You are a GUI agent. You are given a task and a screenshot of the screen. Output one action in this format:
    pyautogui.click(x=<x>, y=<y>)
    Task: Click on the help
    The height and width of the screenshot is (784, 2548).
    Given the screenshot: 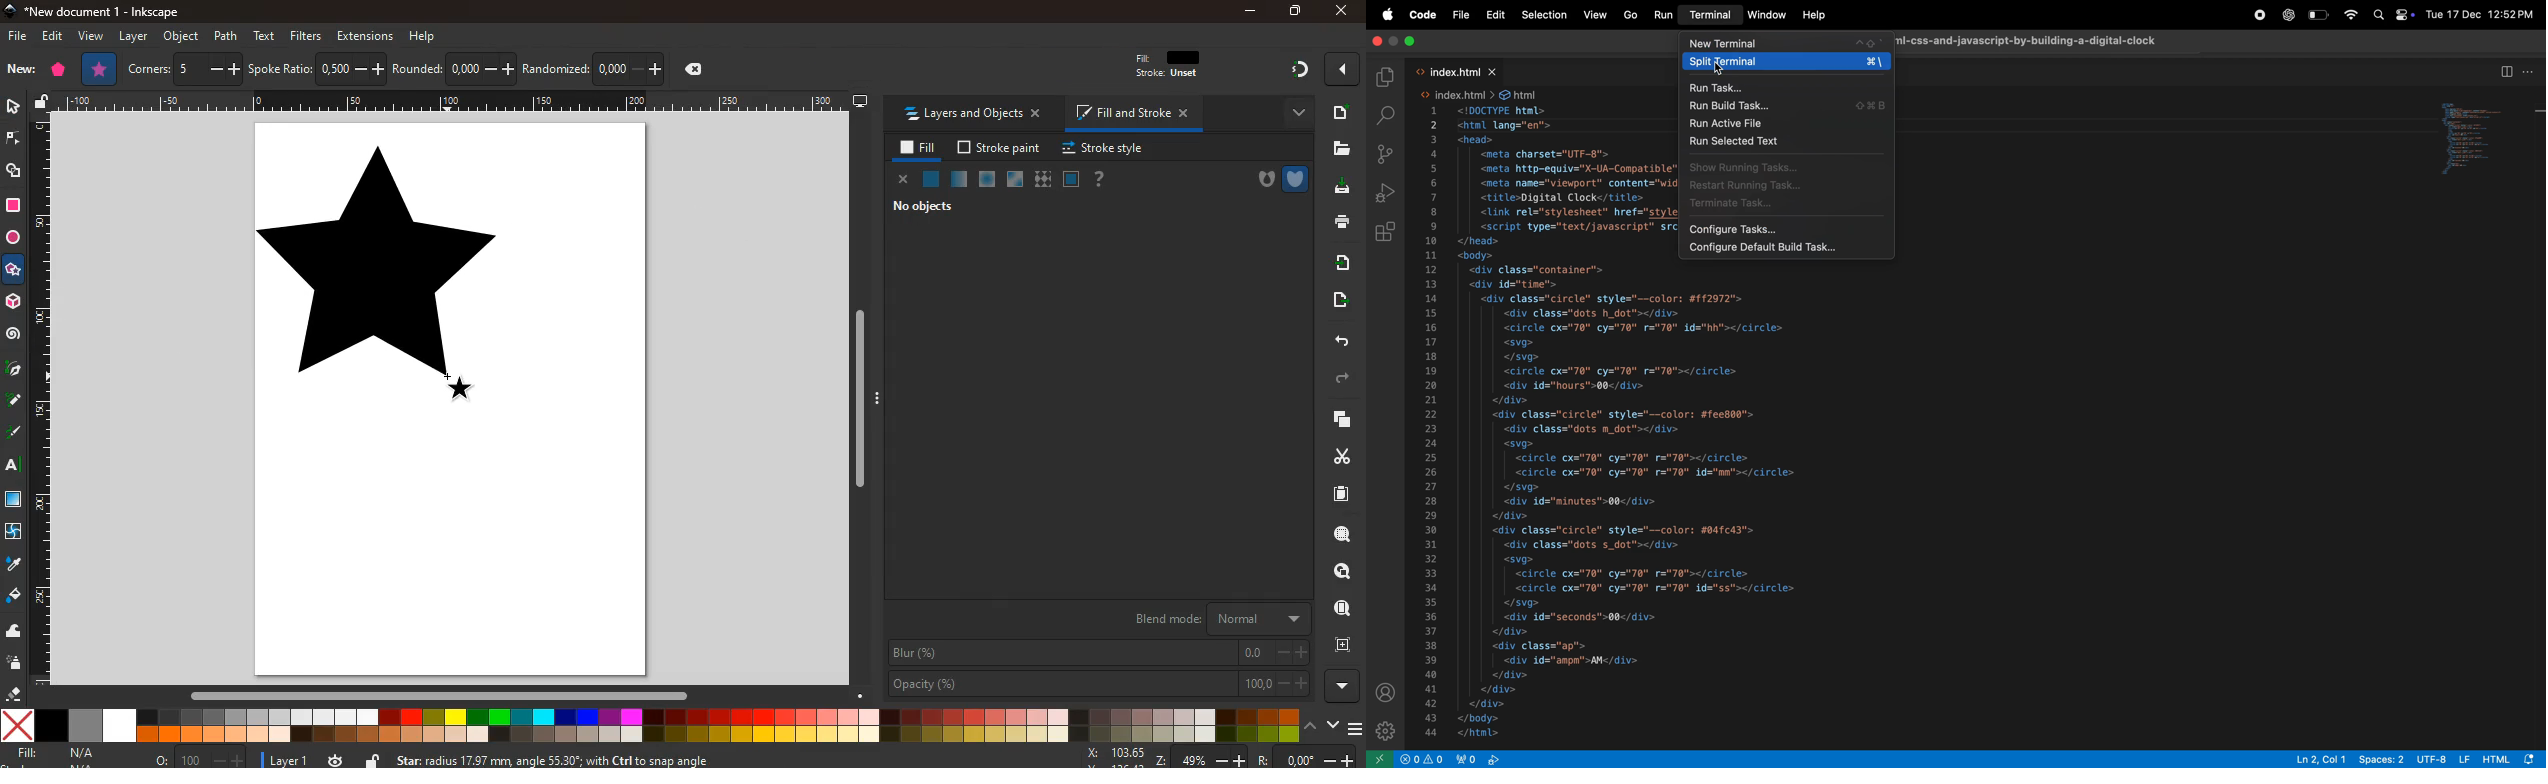 What is the action you would take?
    pyautogui.click(x=424, y=38)
    